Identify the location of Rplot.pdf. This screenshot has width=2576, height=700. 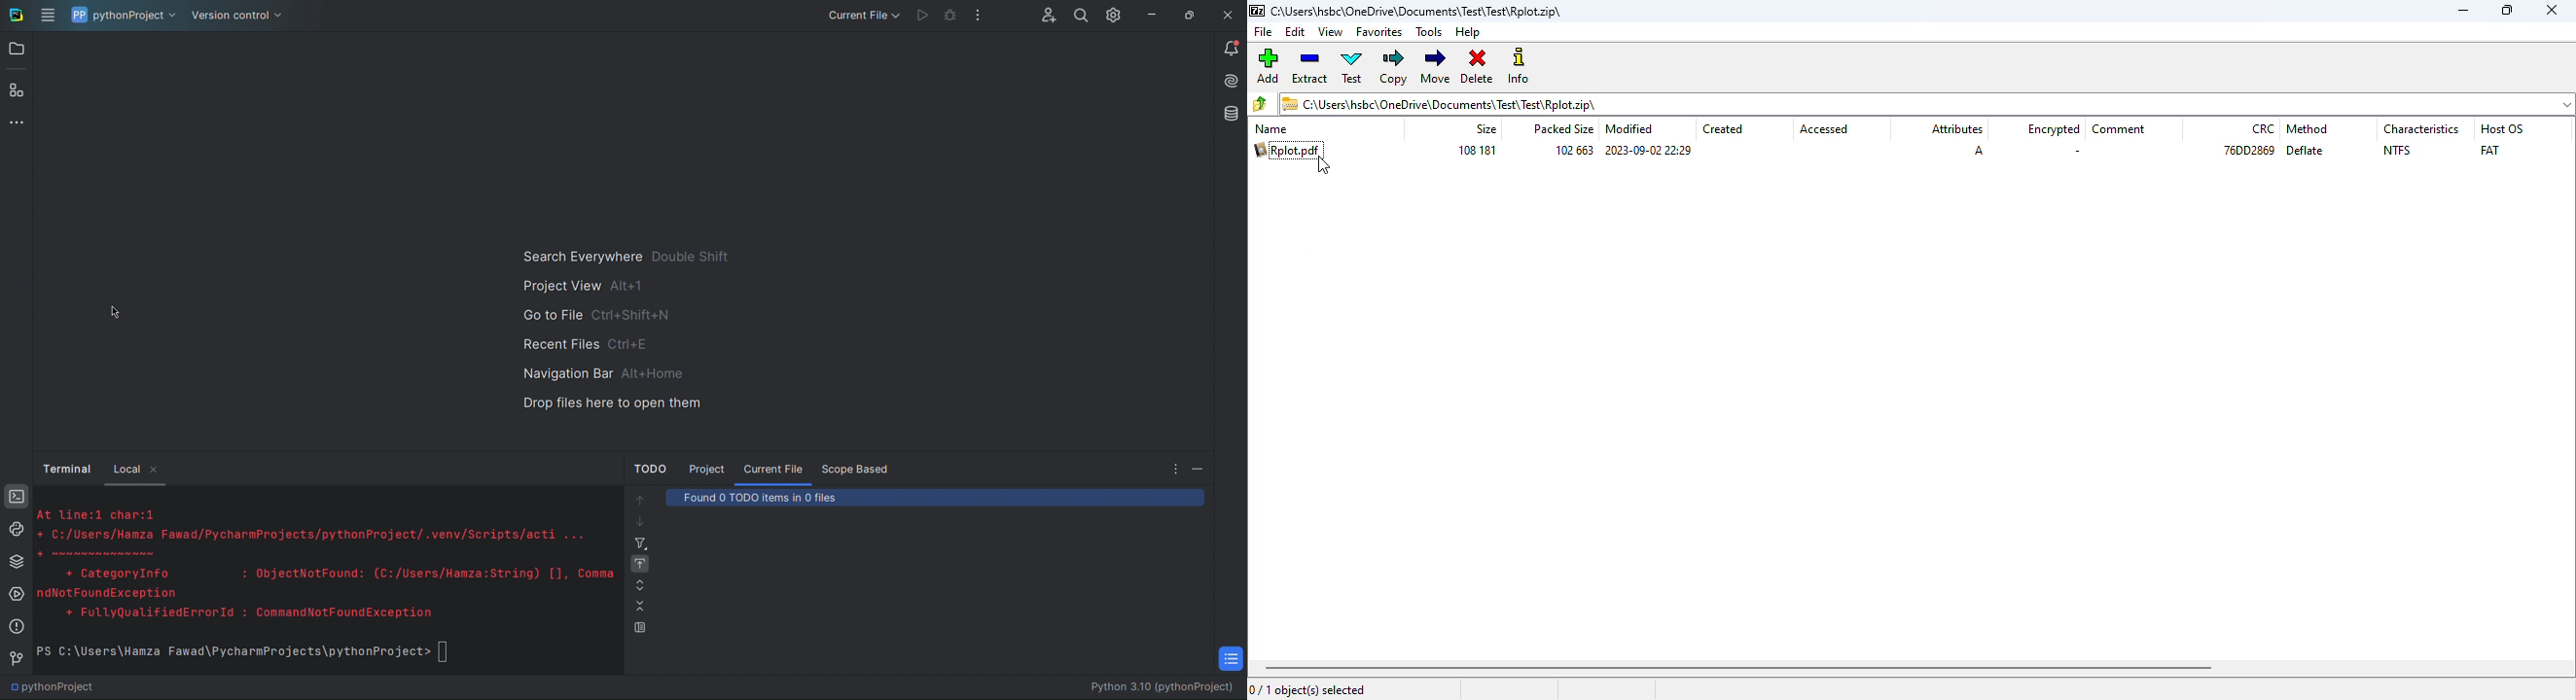
(1288, 150).